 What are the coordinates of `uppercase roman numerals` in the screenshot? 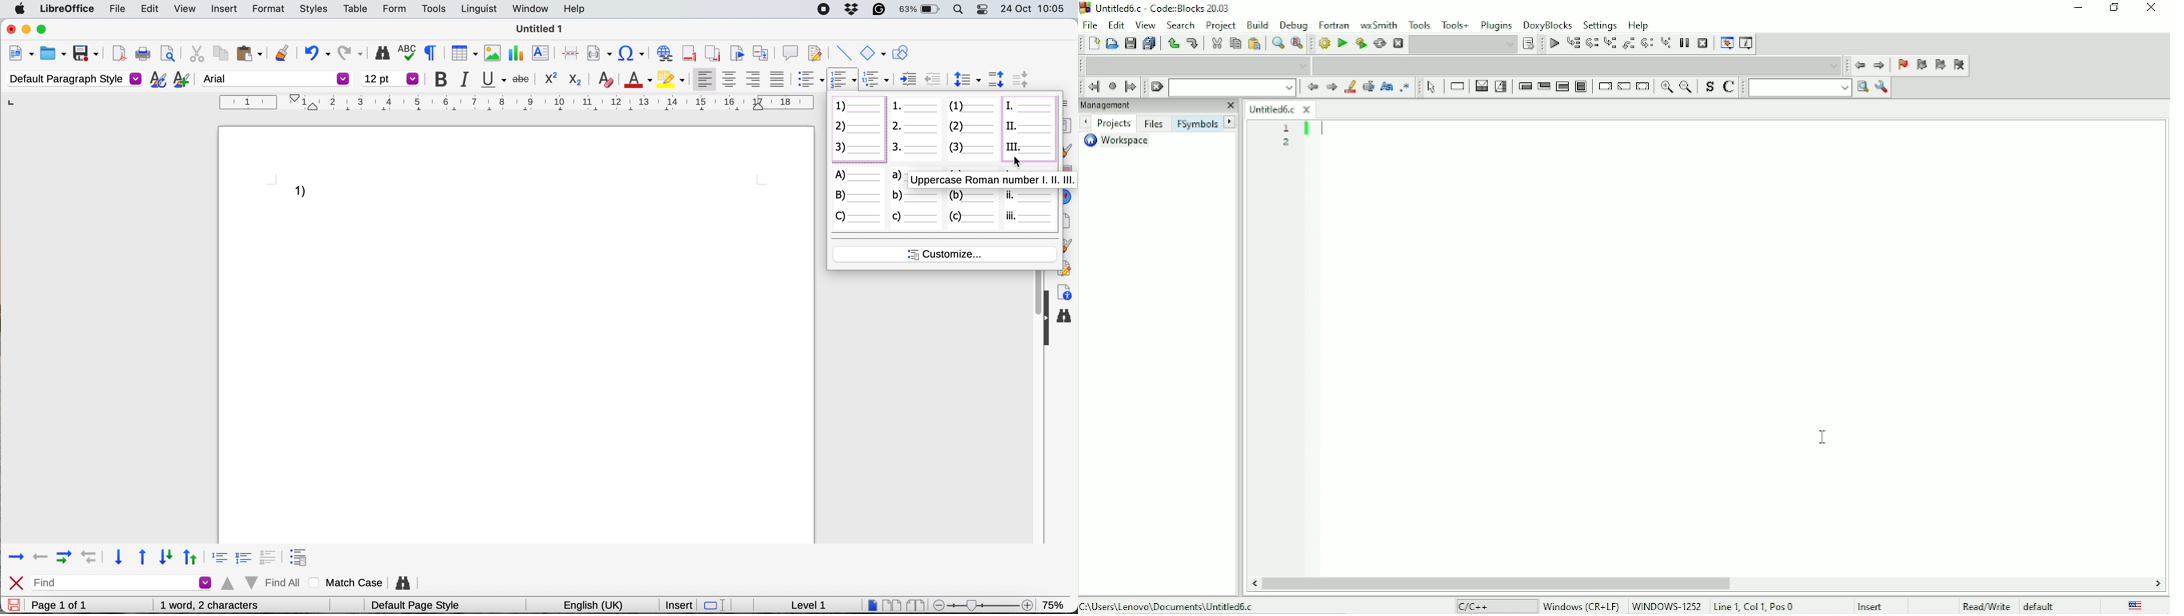 It's located at (1031, 128).